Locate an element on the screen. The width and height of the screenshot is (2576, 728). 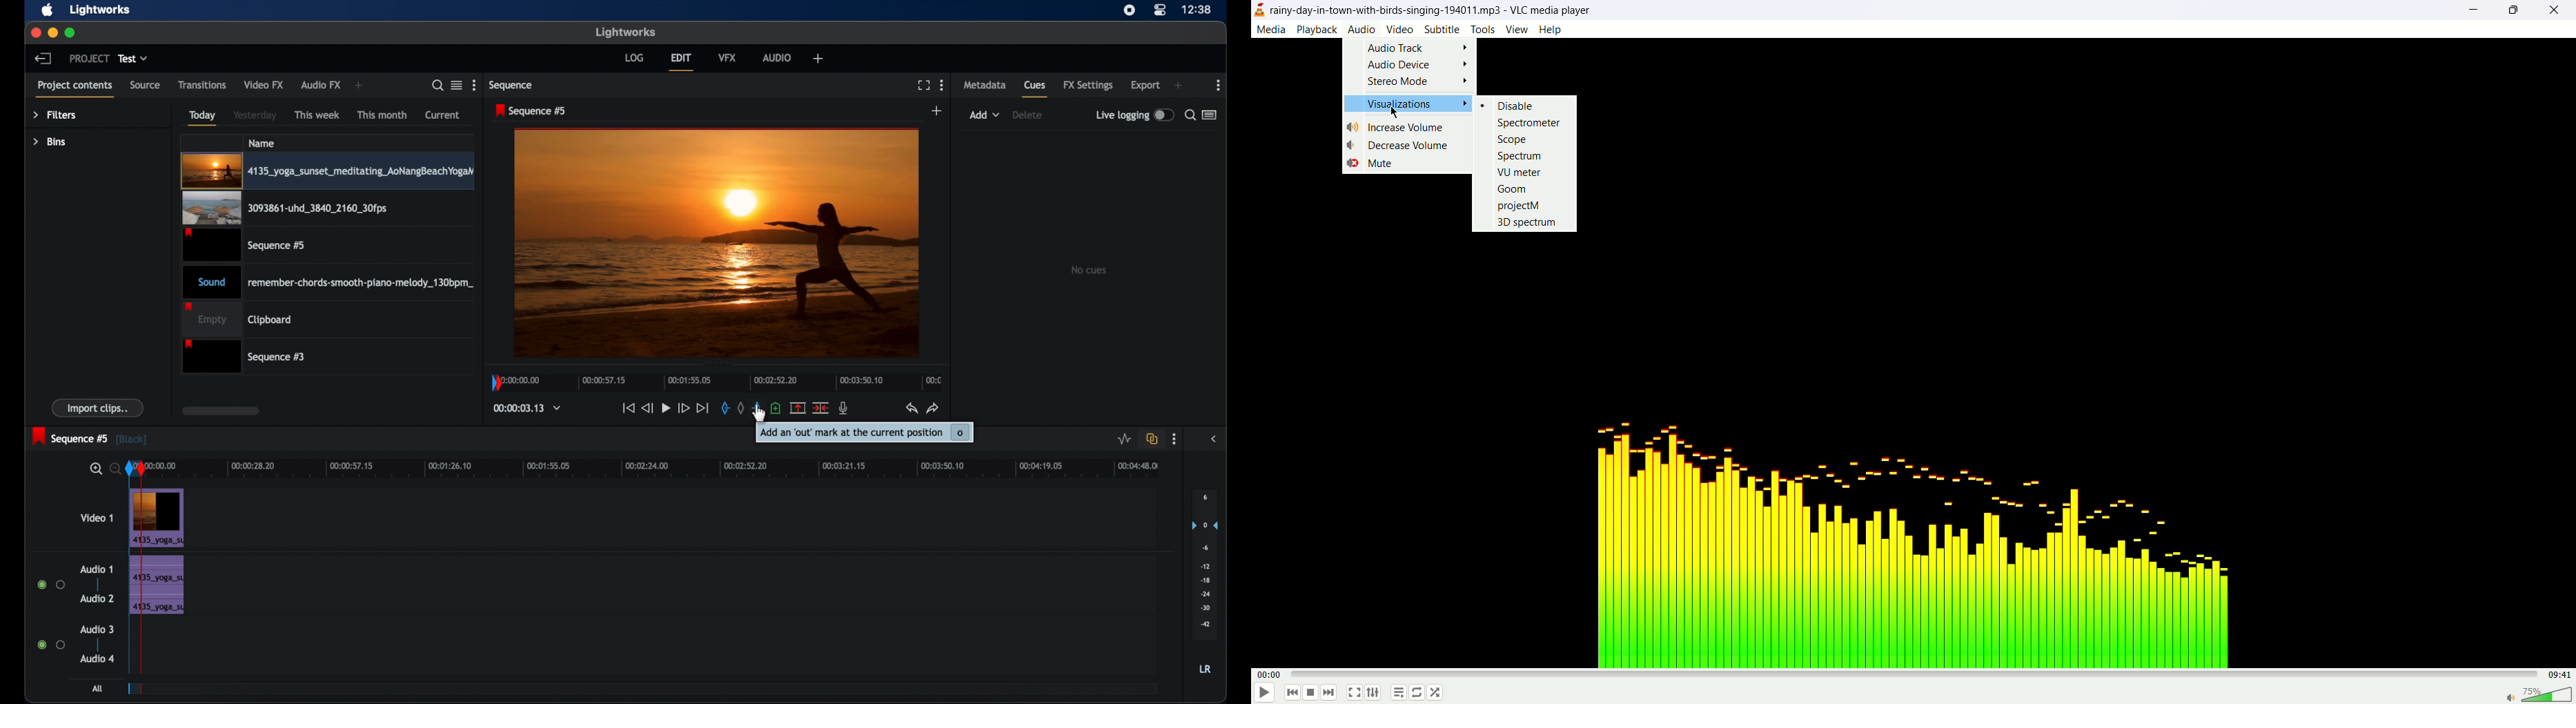
video preview is located at coordinates (716, 242).